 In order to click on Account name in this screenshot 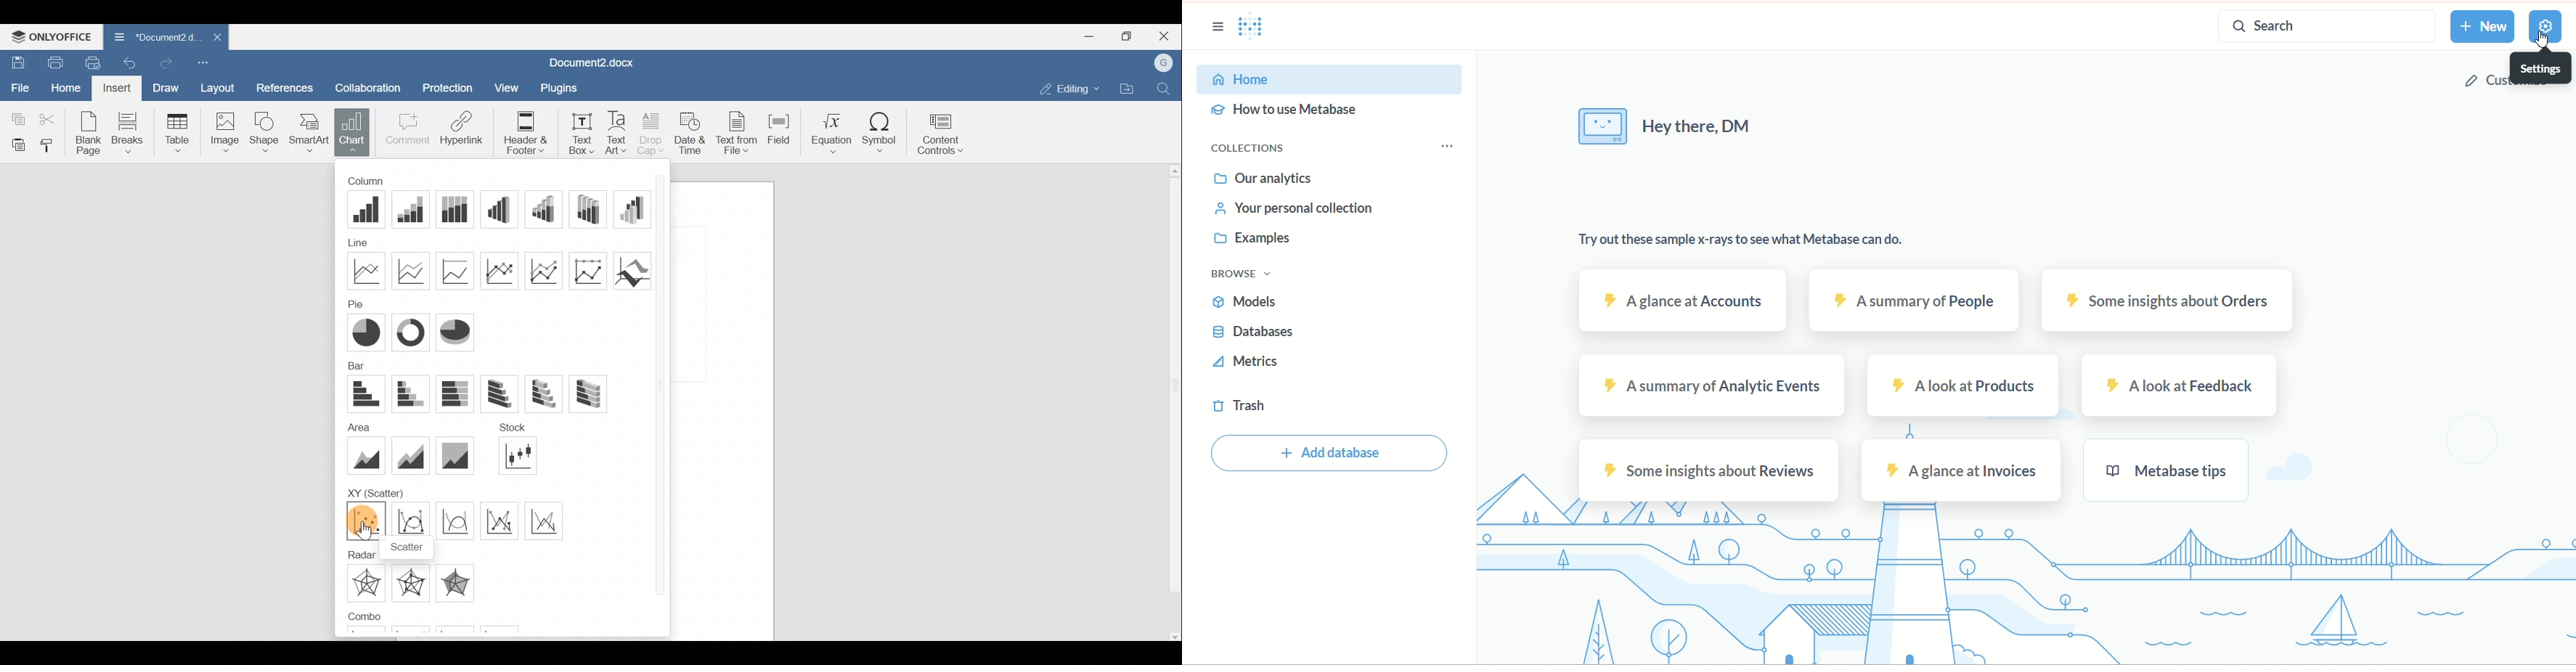, I will do `click(1165, 62)`.